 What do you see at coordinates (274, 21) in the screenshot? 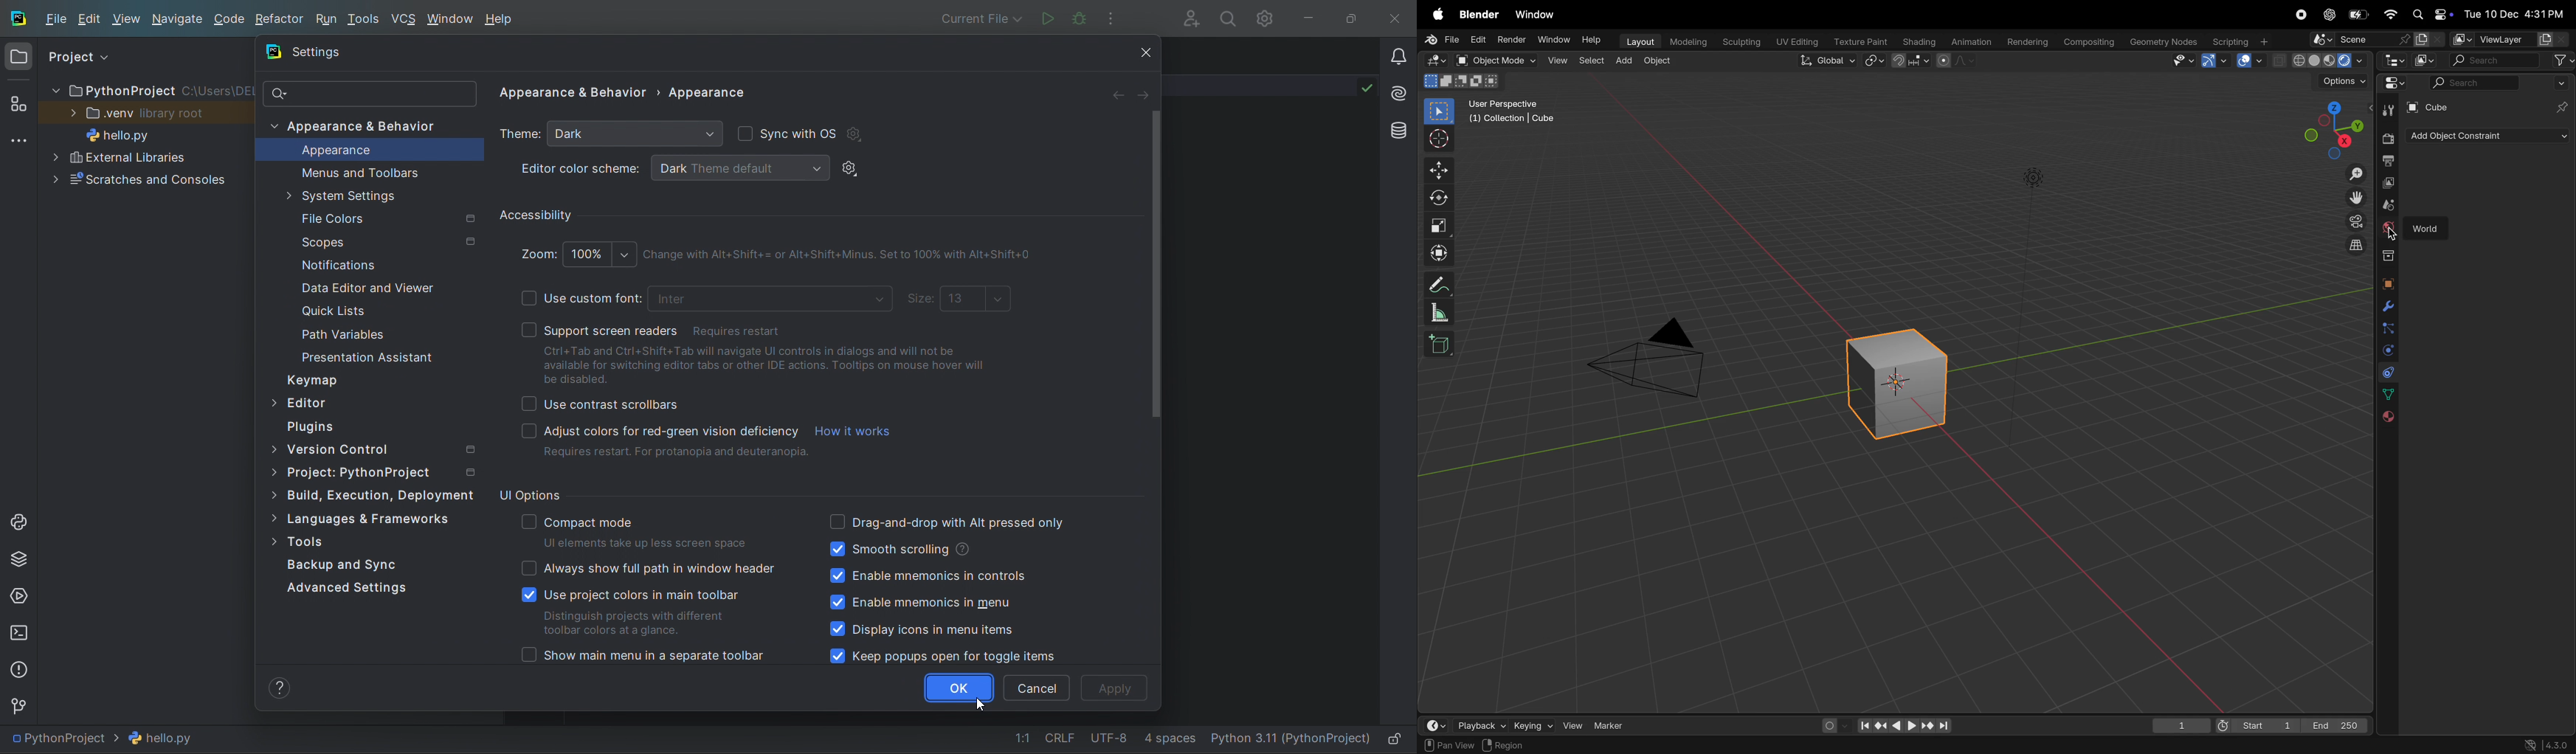
I see `refactor` at bounding box center [274, 21].